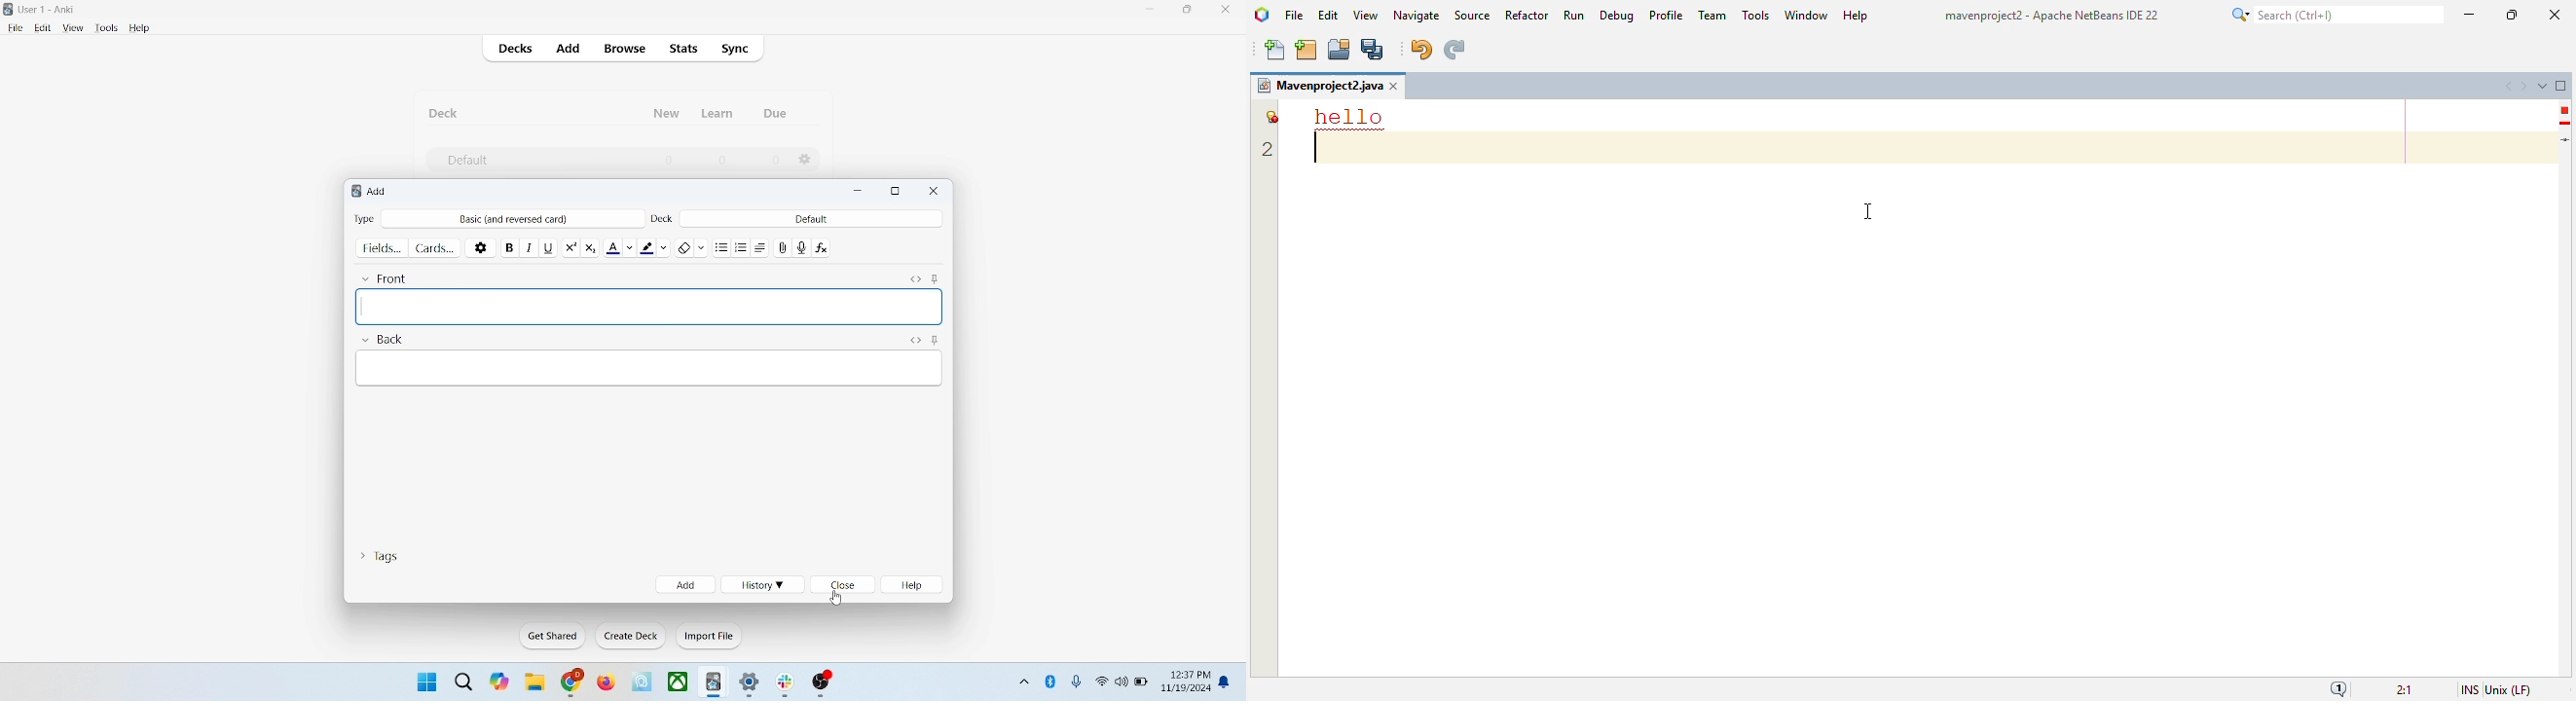  What do you see at coordinates (499, 682) in the screenshot?
I see `themes` at bounding box center [499, 682].